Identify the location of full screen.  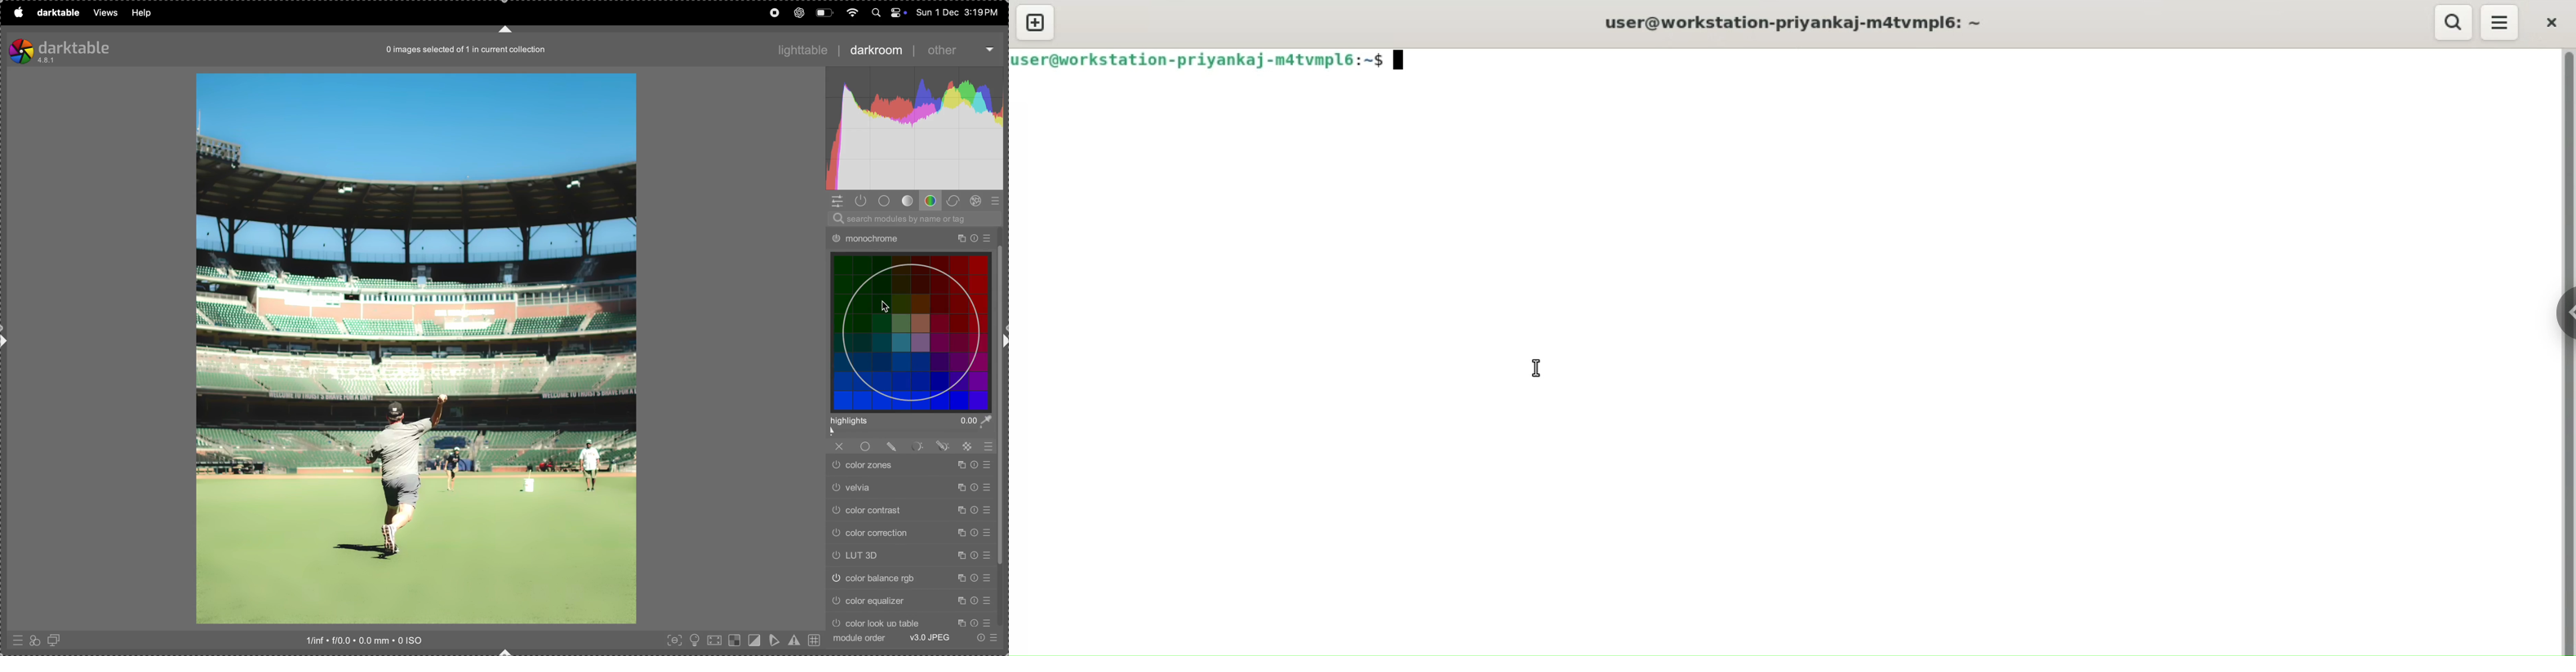
(715, 640).